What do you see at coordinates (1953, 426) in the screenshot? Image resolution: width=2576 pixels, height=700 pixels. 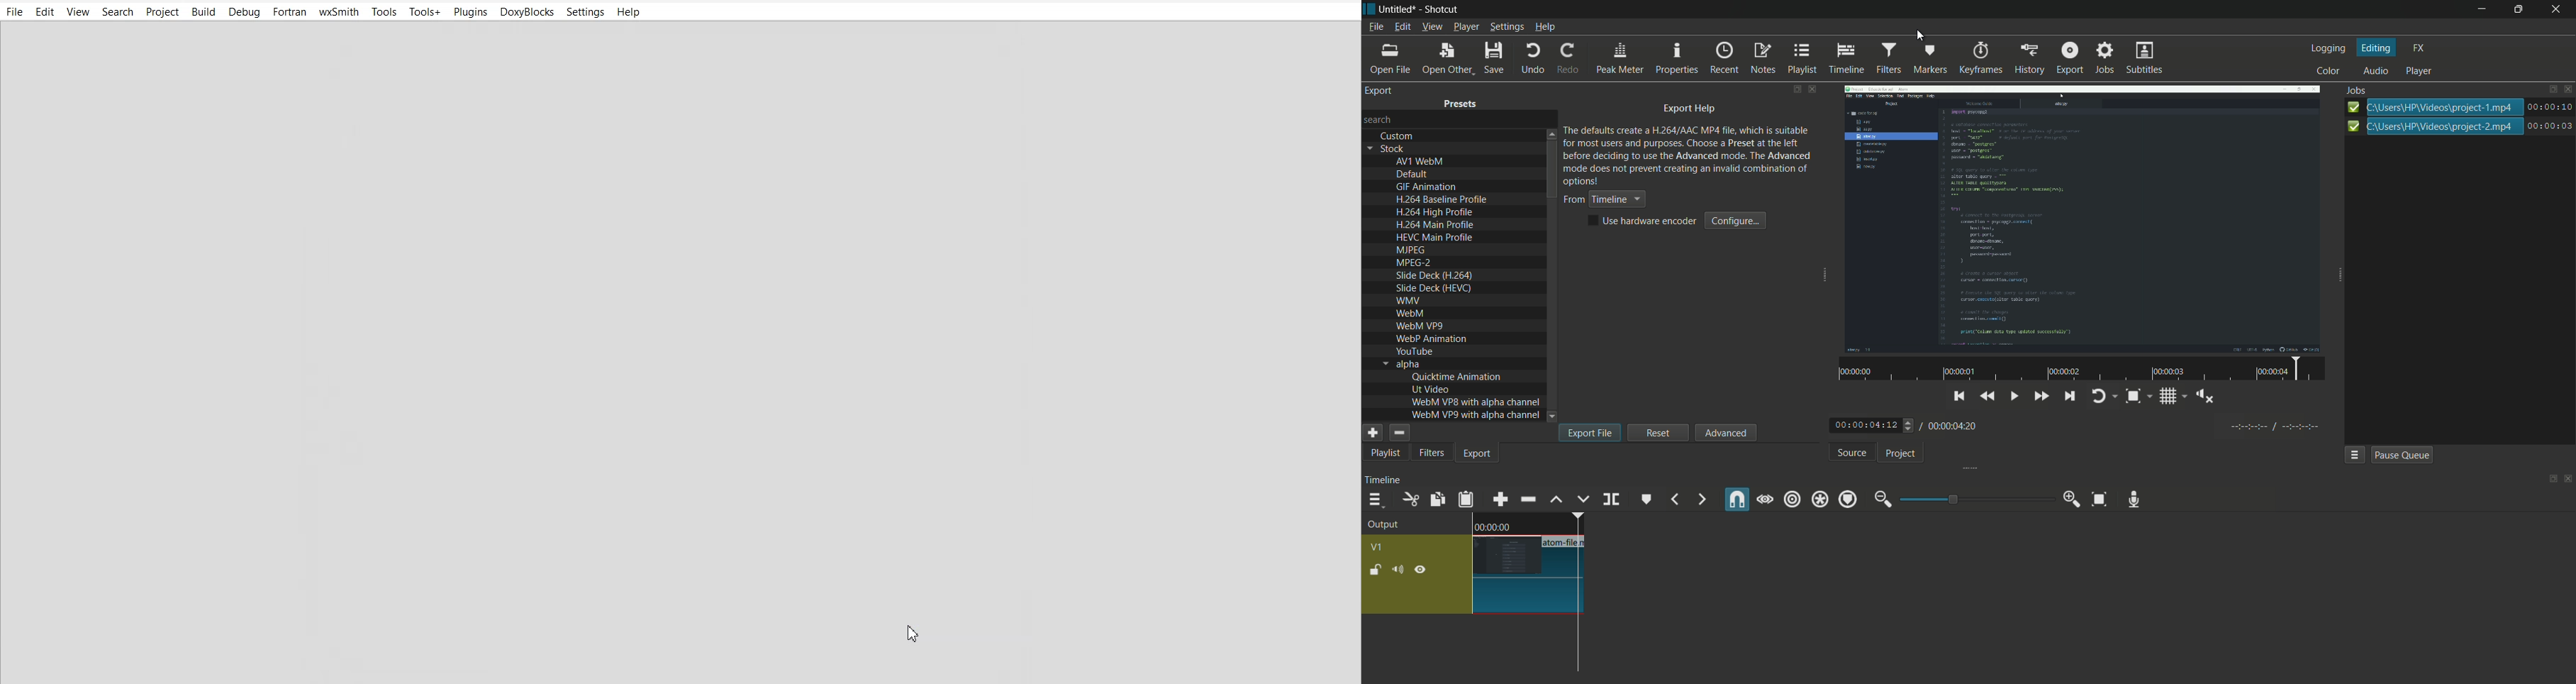 I see `total time` at bounding box center [1953, 426].